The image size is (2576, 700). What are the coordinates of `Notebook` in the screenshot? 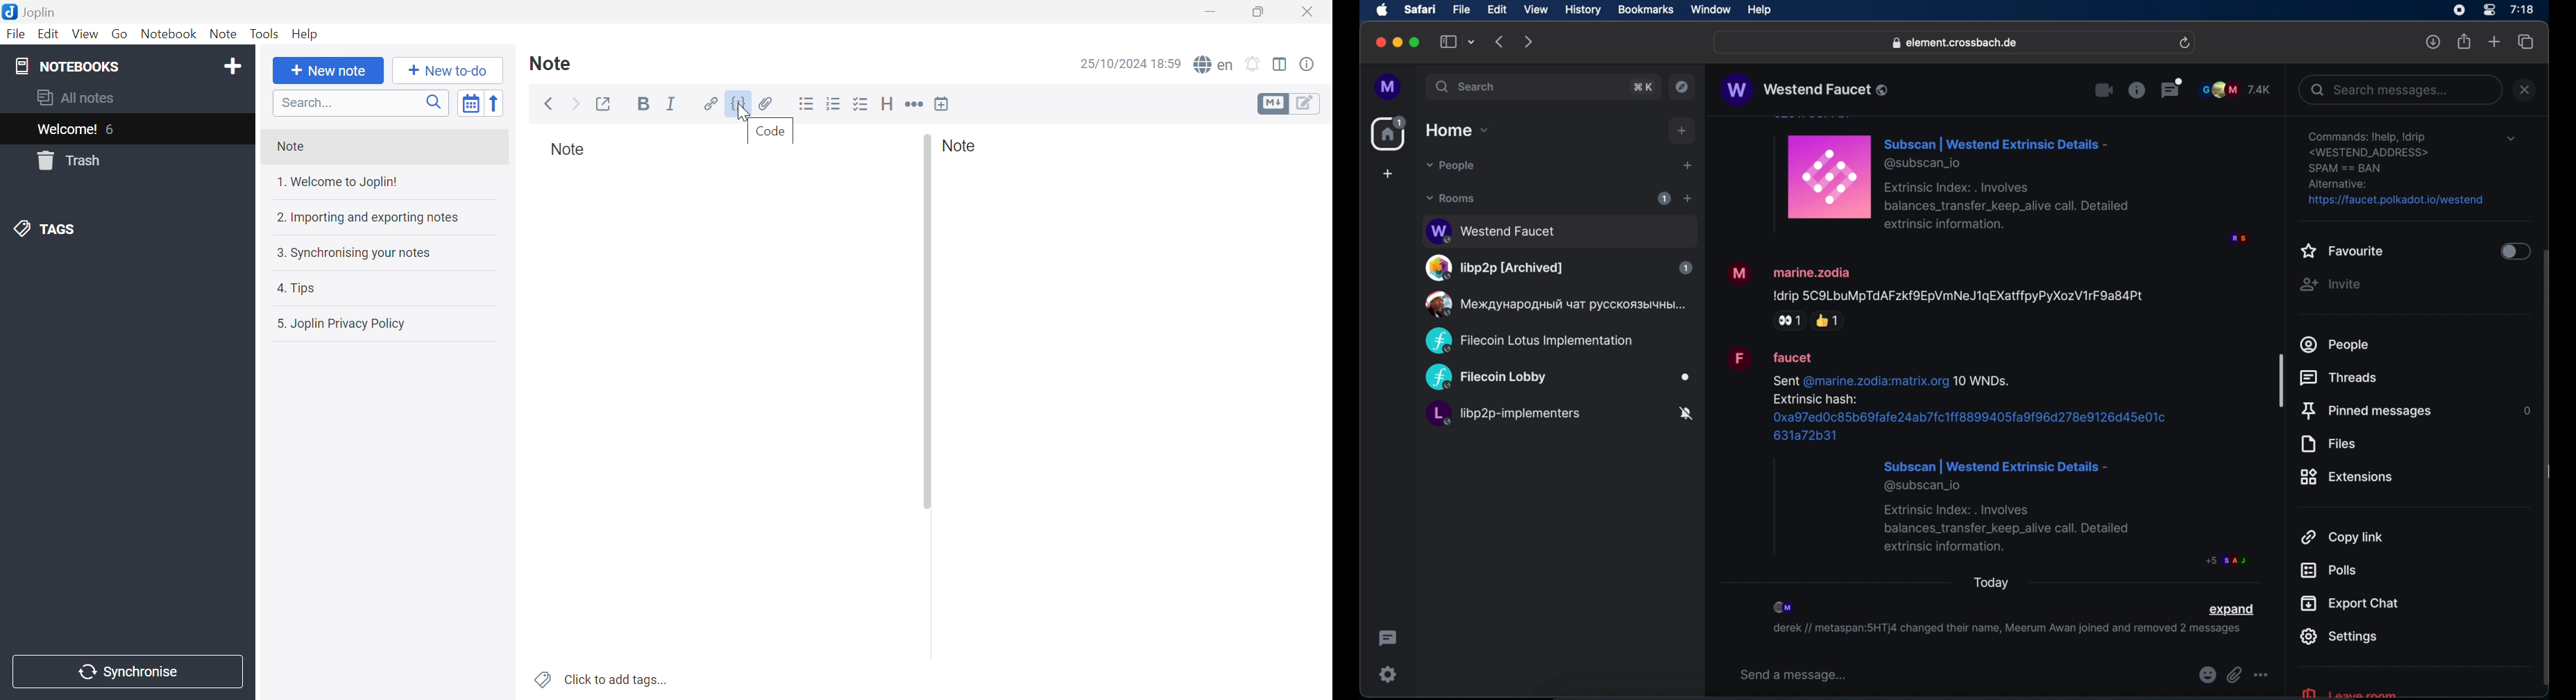 It's located at (170, 34).